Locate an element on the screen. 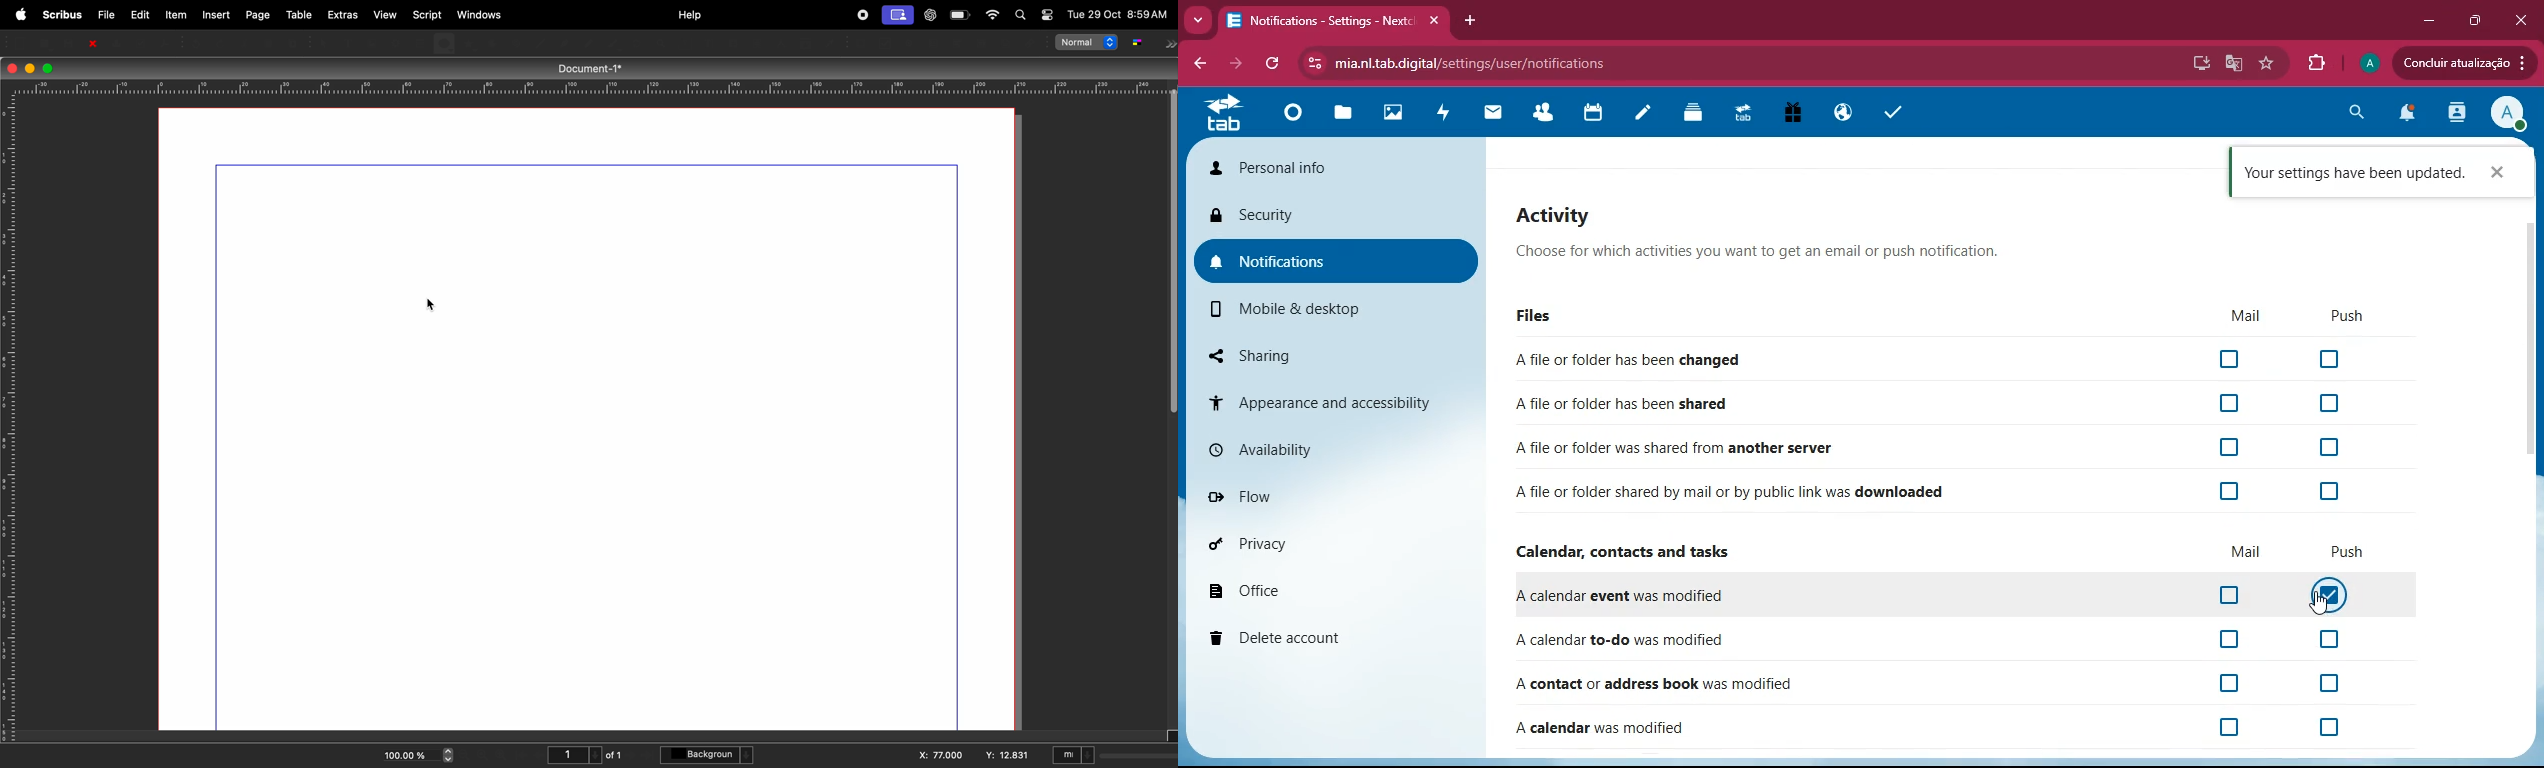  Link text frames is located at coordinates (734, 43).